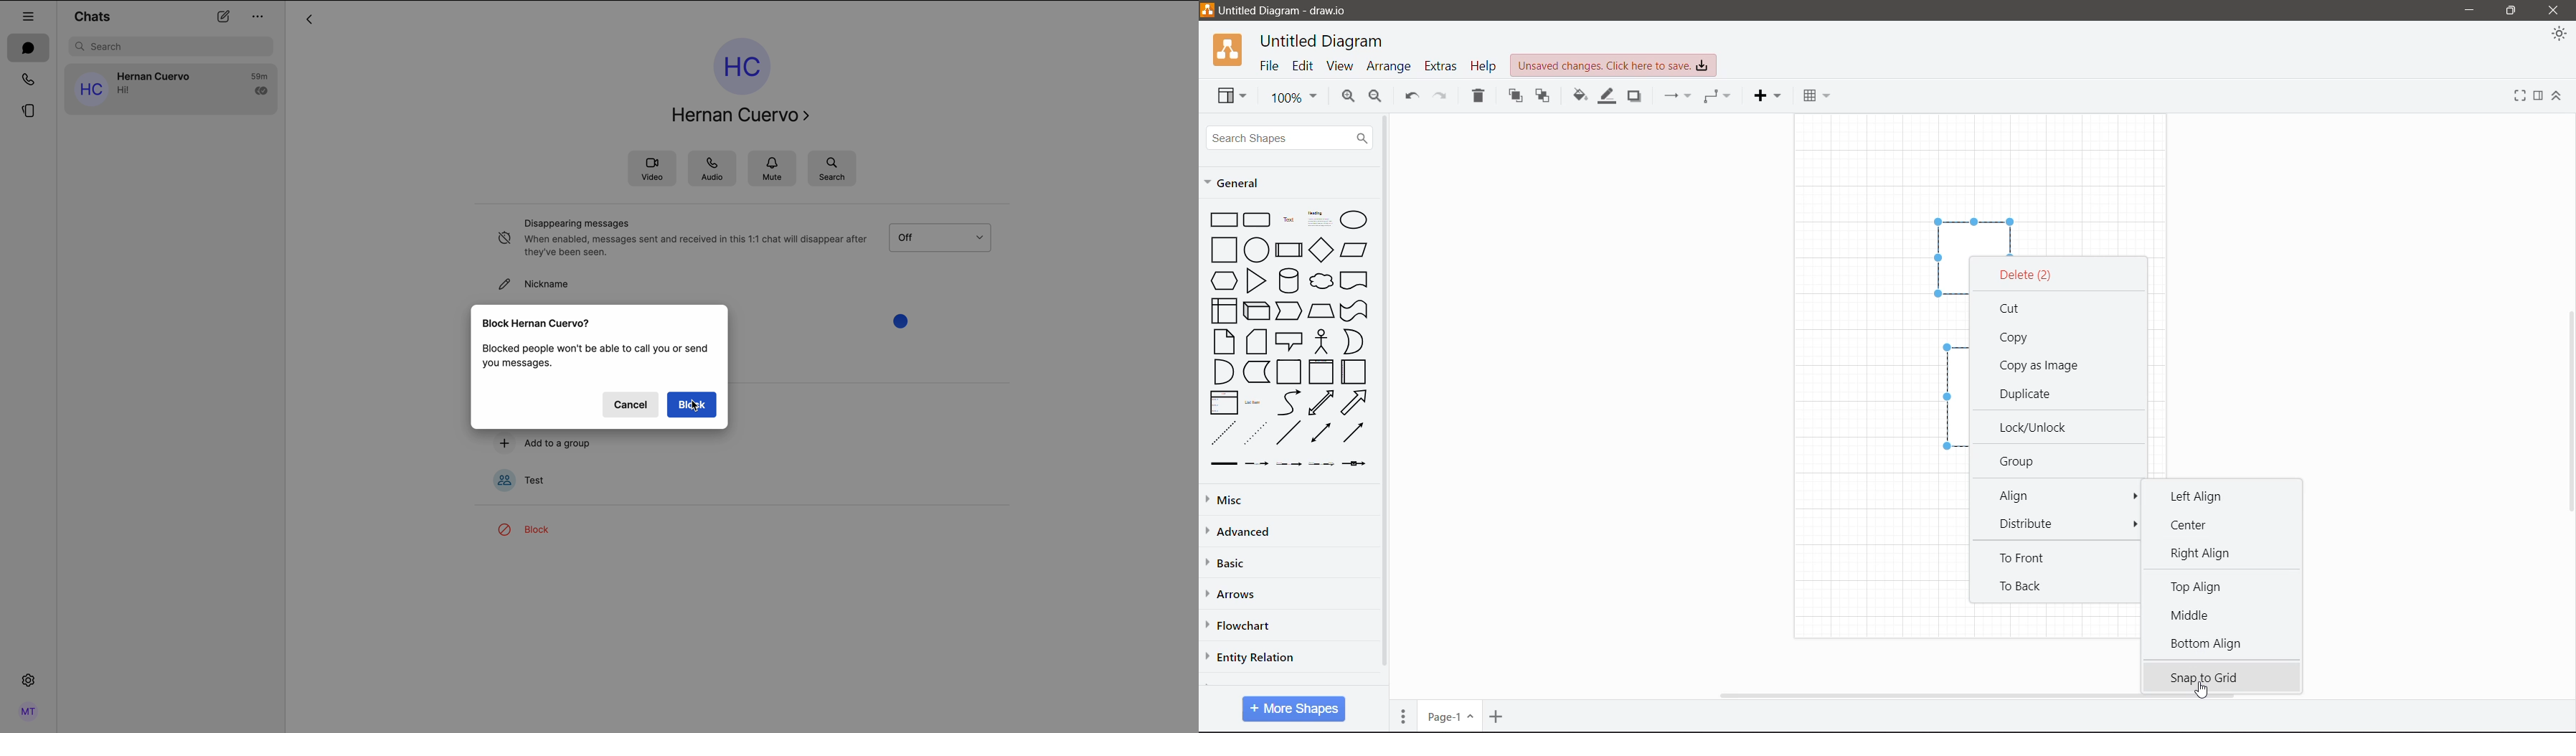  What do you see at coordinates (1679, 96) in the screenshot?
I see `Connection` at bounding box center [1679, 96].